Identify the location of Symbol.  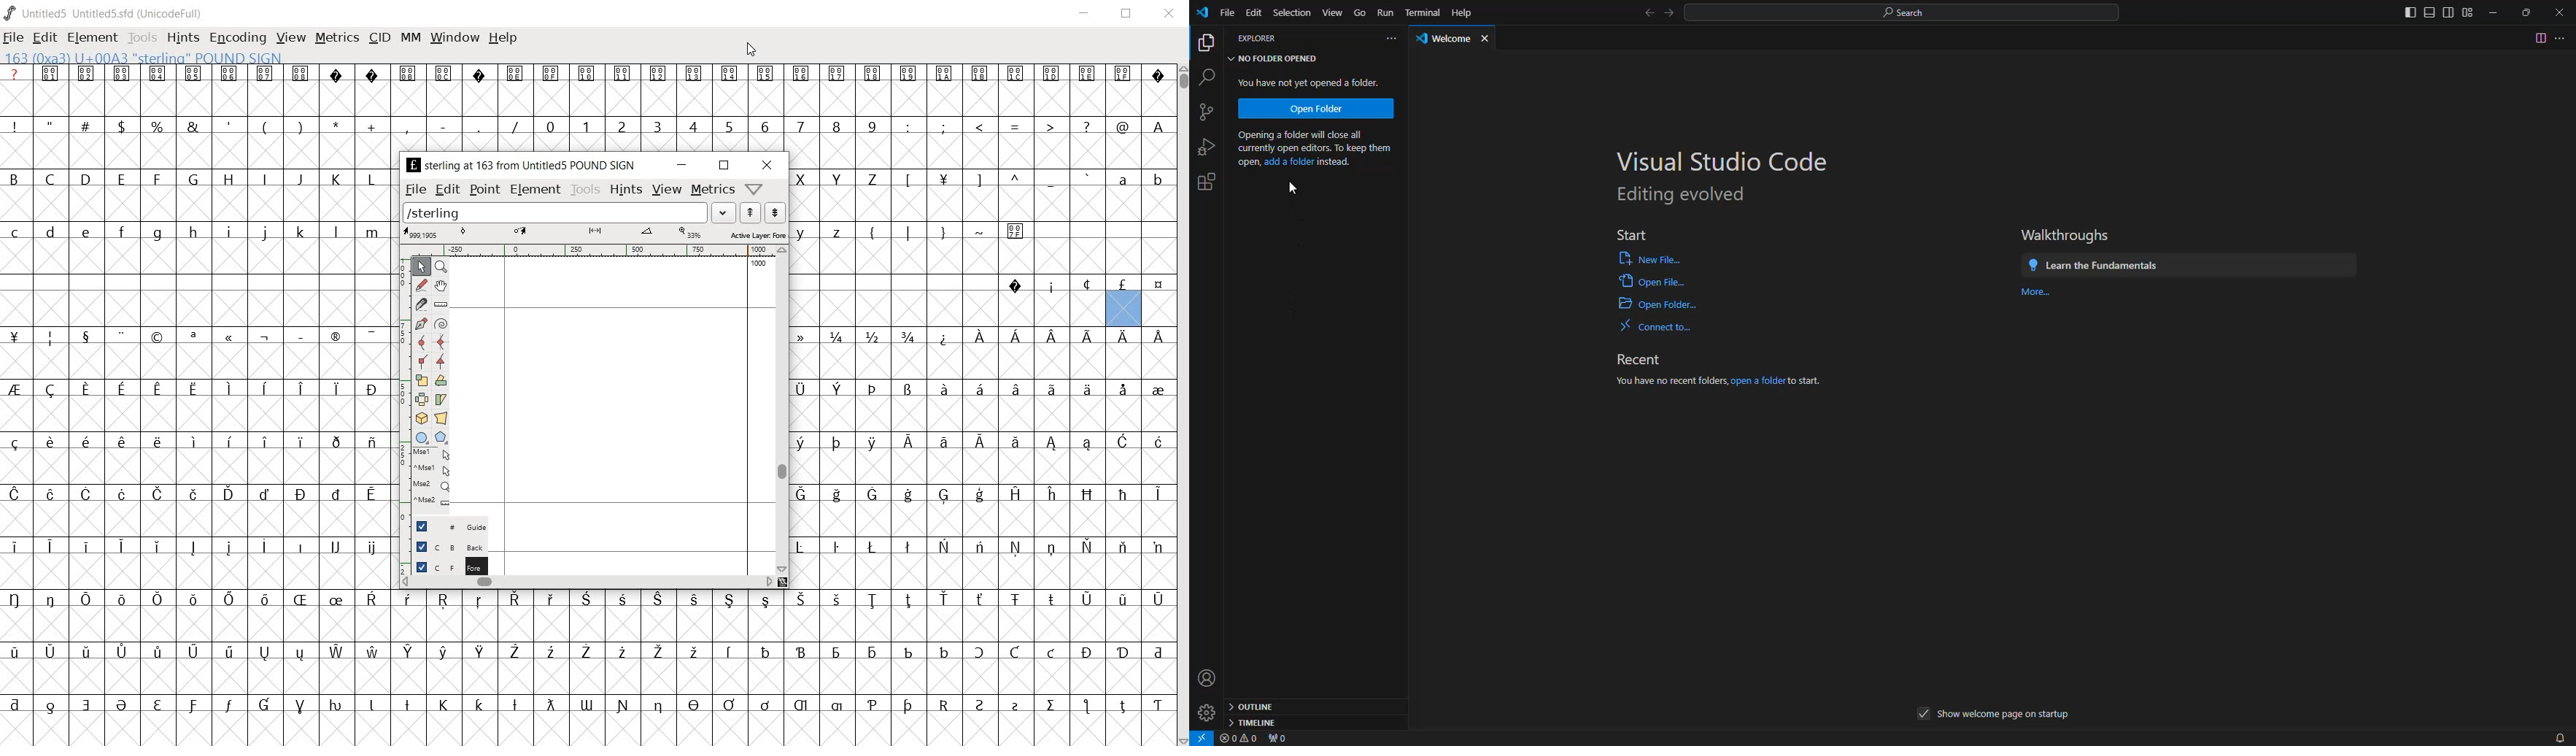
(263, 706).